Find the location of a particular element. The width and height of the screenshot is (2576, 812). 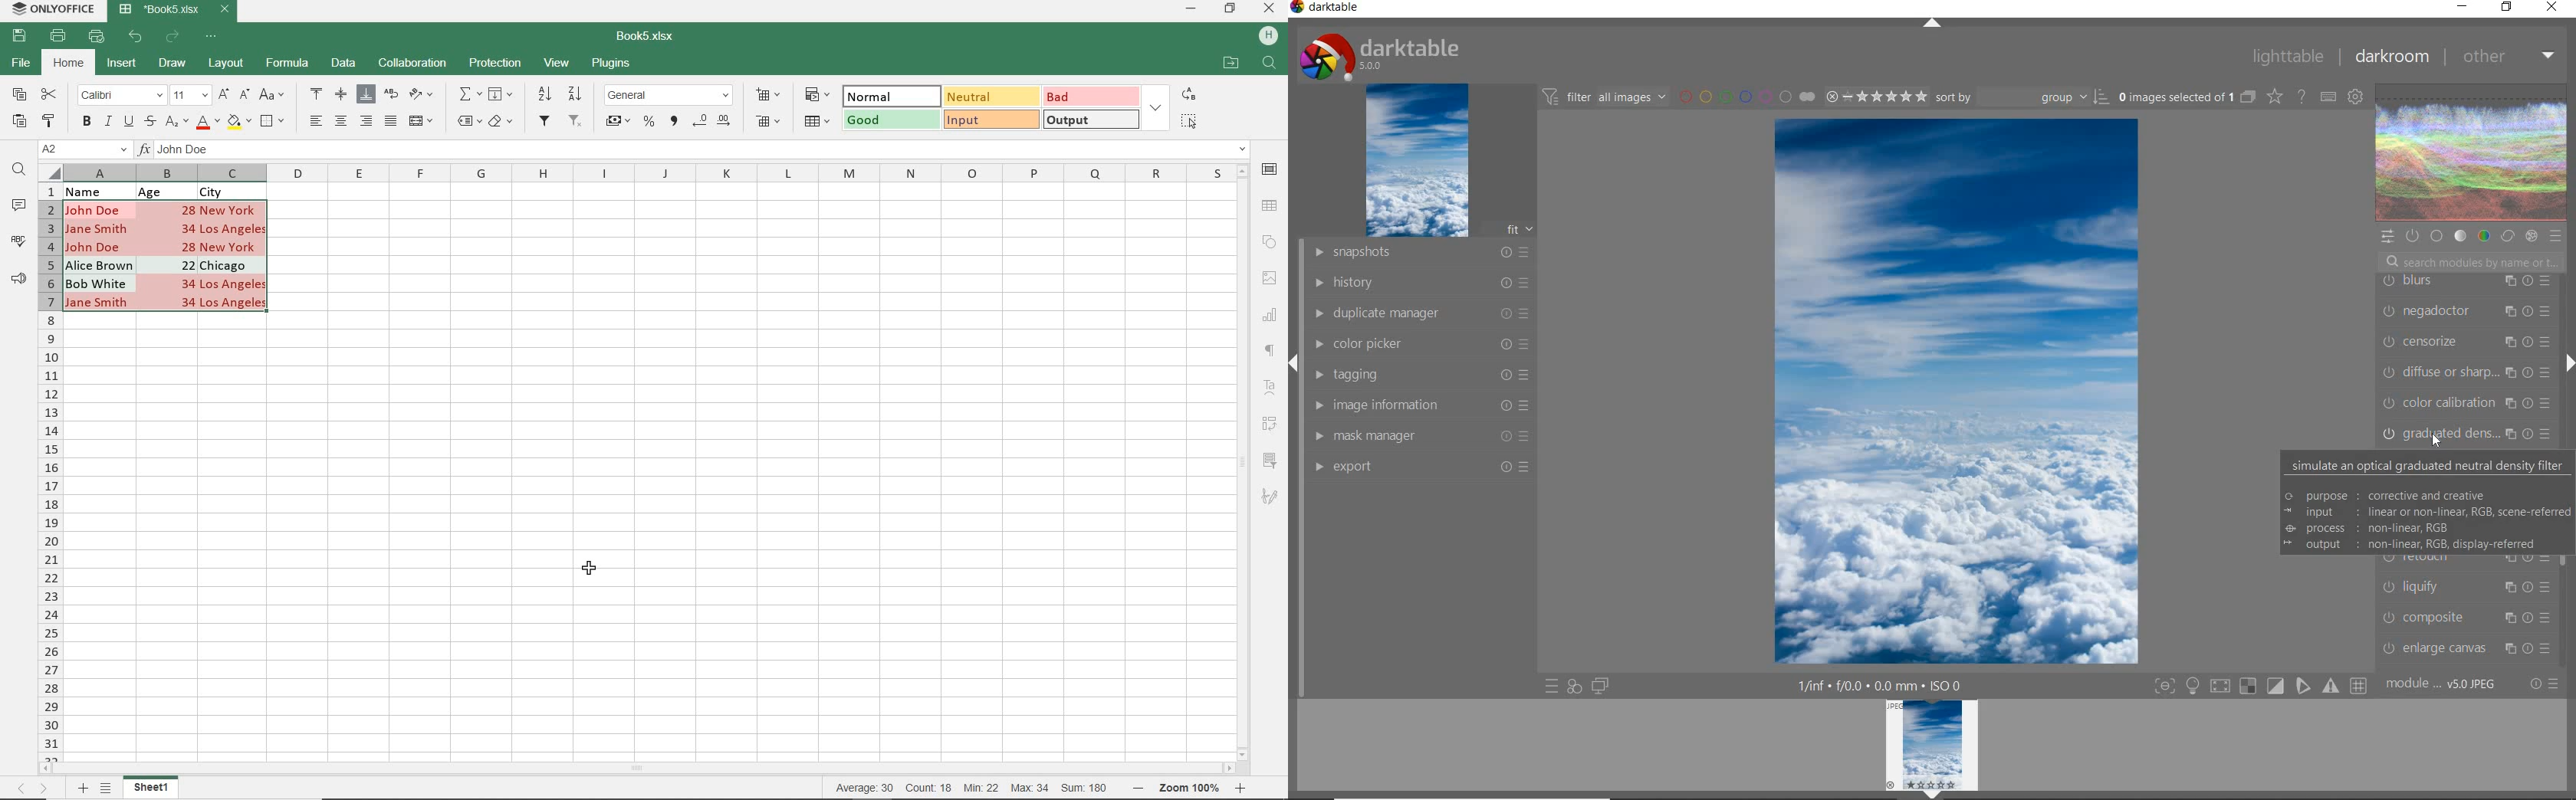

SORTASCENDING is located at coordinates (546, 94).